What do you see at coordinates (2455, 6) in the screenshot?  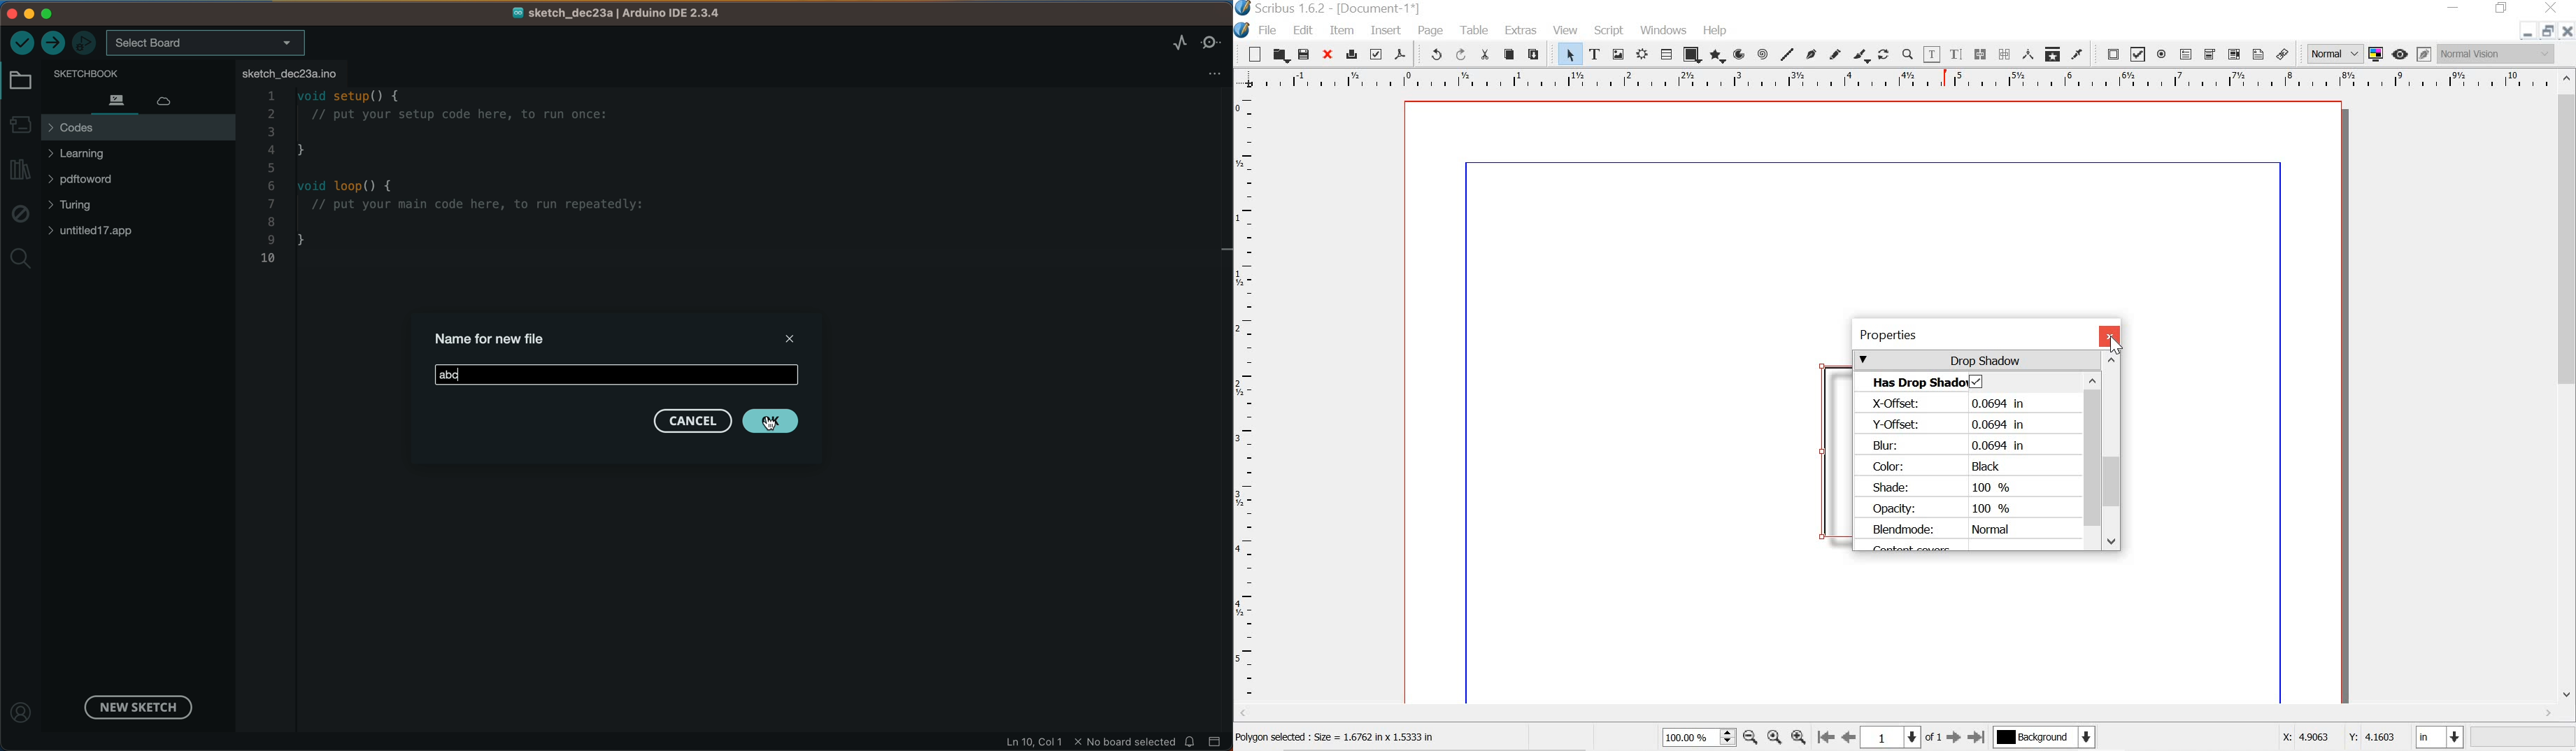 I see `MINIMIZE` at bounding box center [2455, 6].